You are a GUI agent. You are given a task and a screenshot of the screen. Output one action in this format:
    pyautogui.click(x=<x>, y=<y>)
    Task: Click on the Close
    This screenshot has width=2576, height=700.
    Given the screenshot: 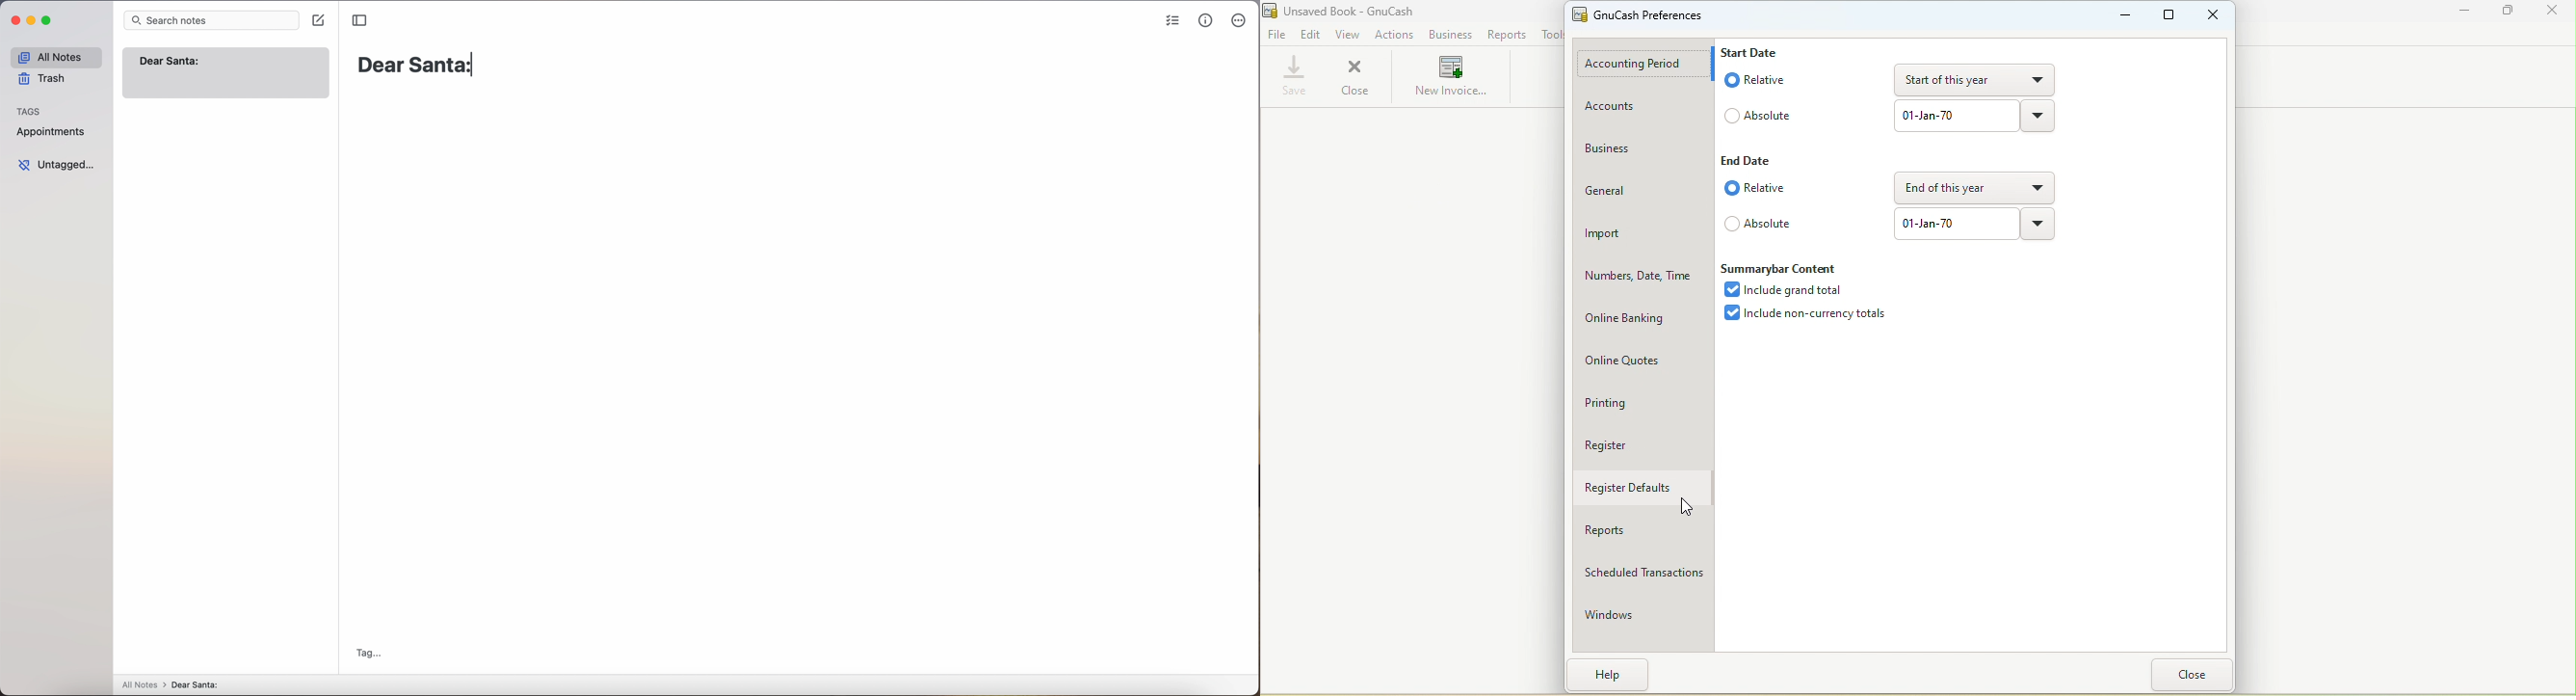 What is the action you would take?
    pyautogui.click(x=1358, y=77)
    